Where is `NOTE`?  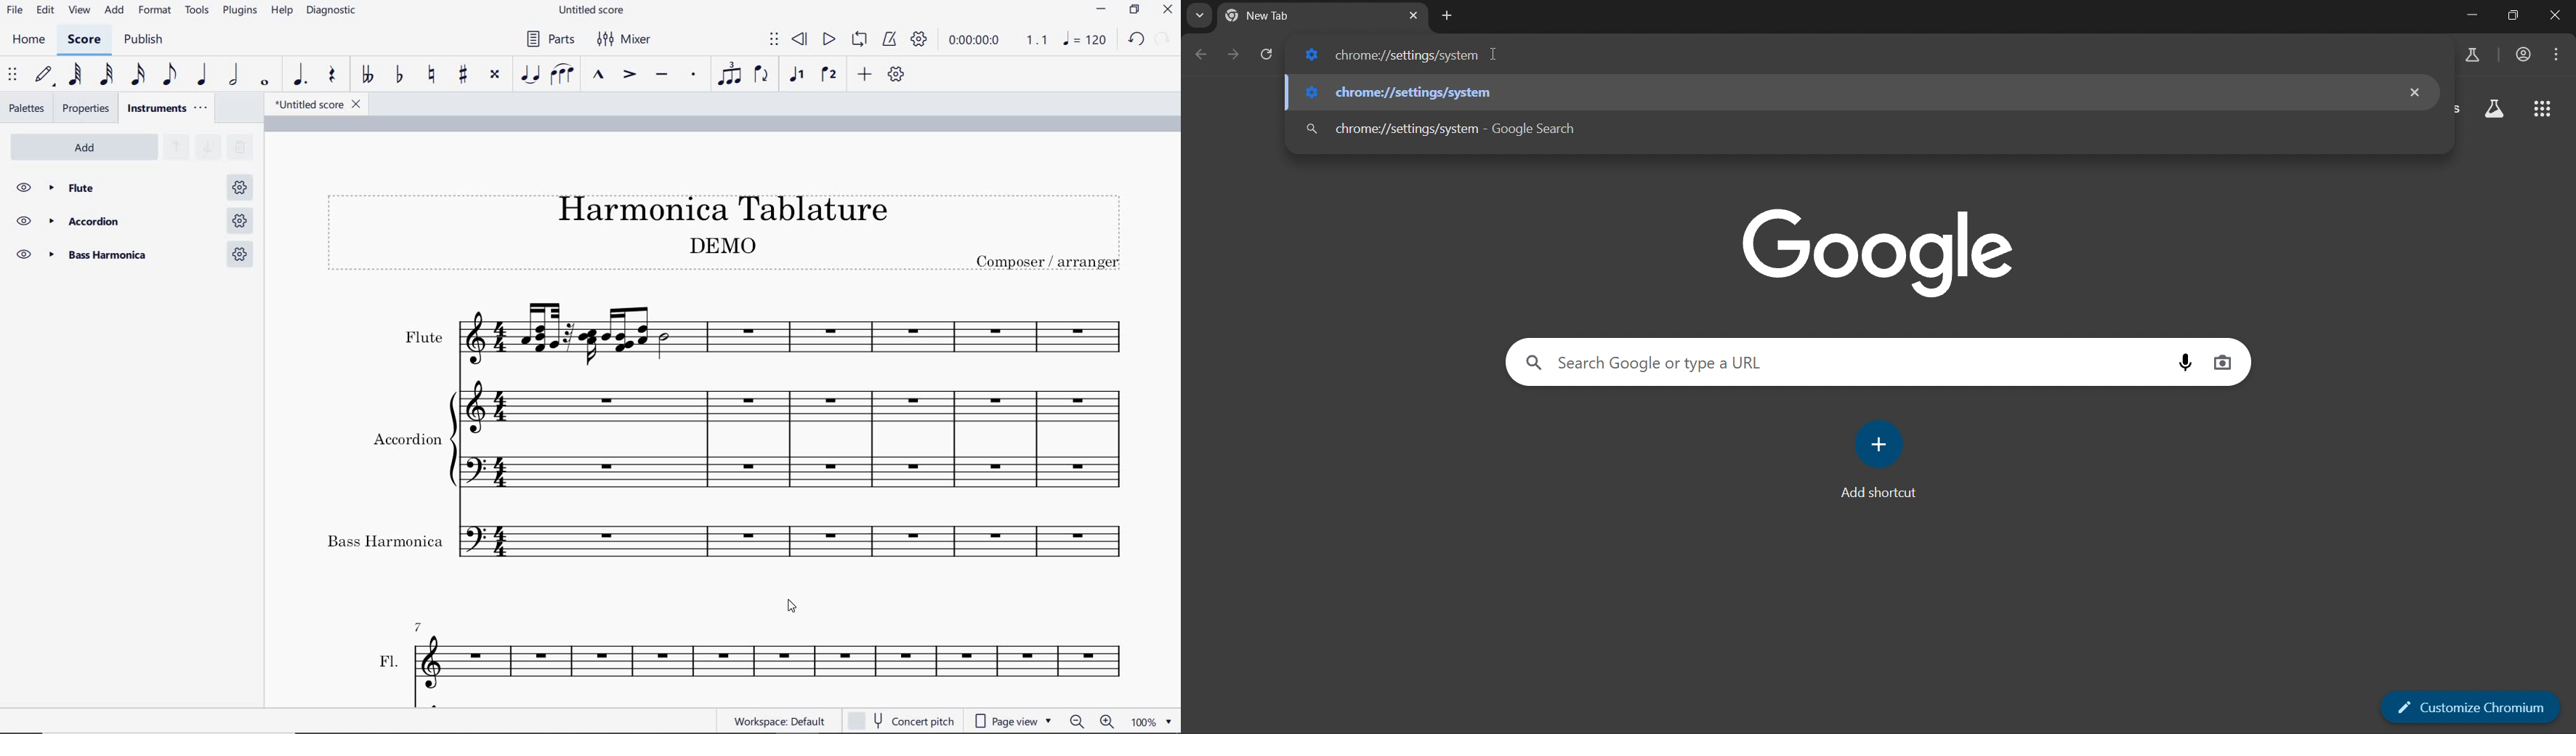
NOTE is located at coordinates (1085, 41).